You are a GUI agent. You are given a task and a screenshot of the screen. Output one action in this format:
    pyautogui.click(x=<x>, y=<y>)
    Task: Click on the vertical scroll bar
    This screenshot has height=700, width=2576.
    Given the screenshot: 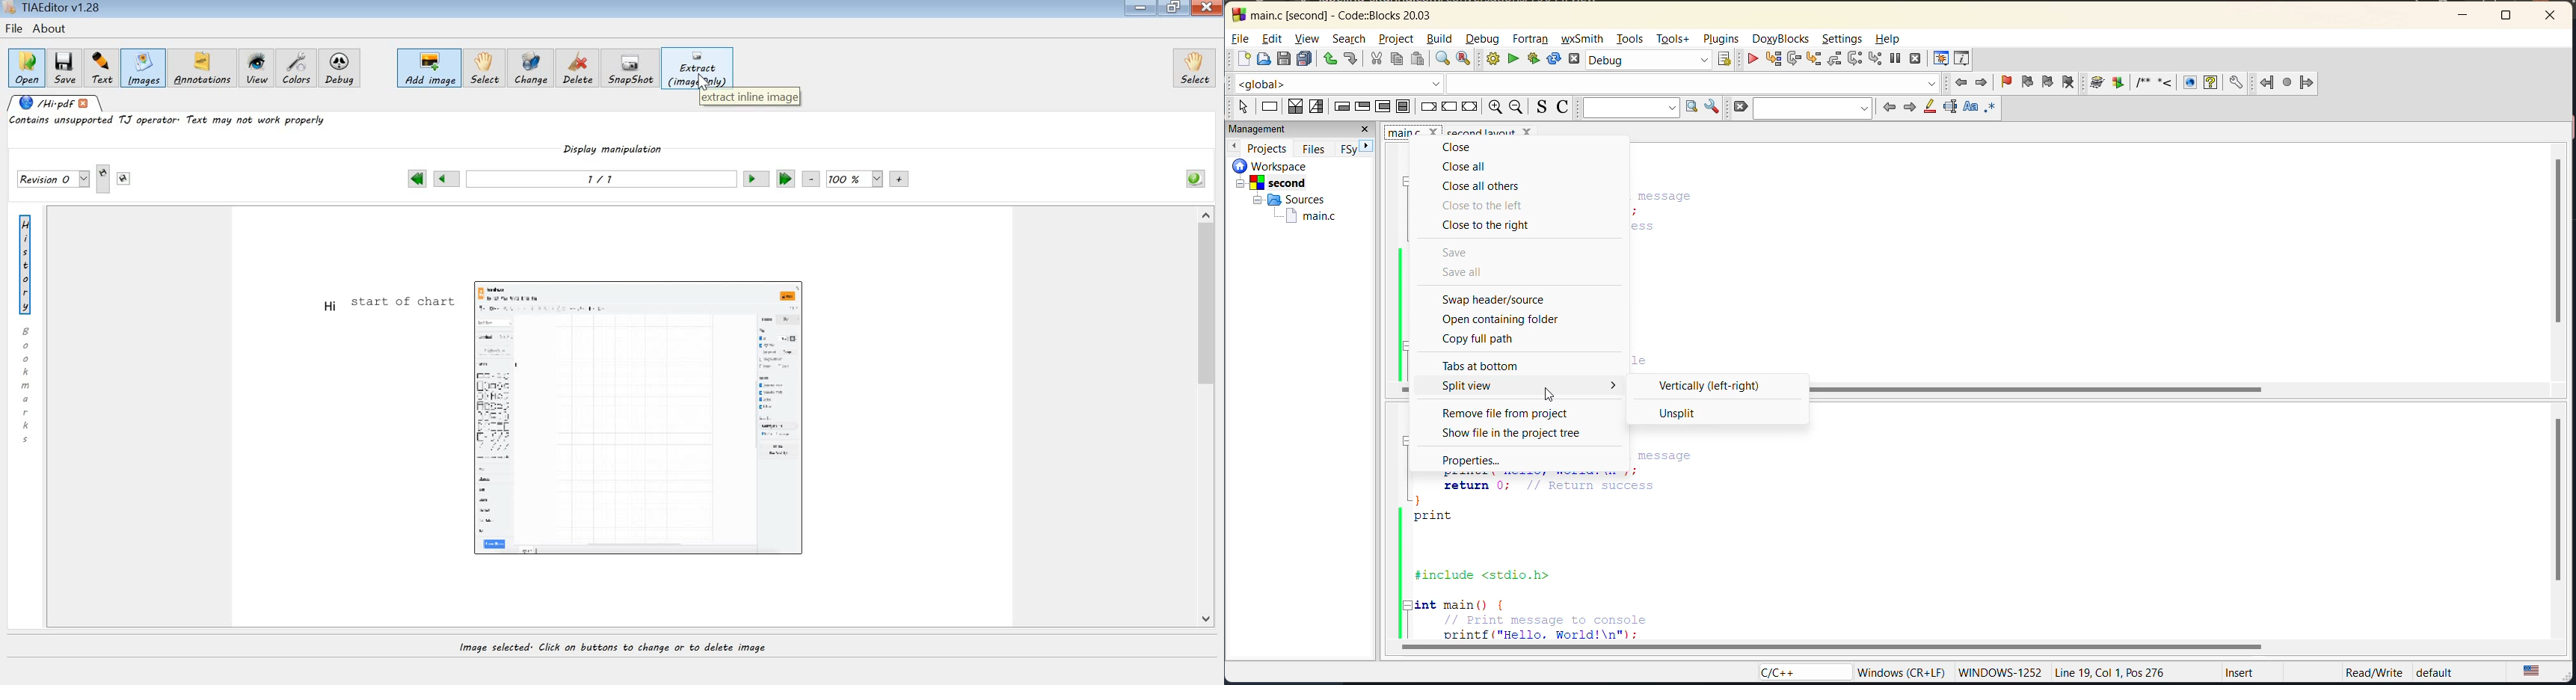 What is the action you would take?
    pyautogui.click(x=2560, y=500)
    